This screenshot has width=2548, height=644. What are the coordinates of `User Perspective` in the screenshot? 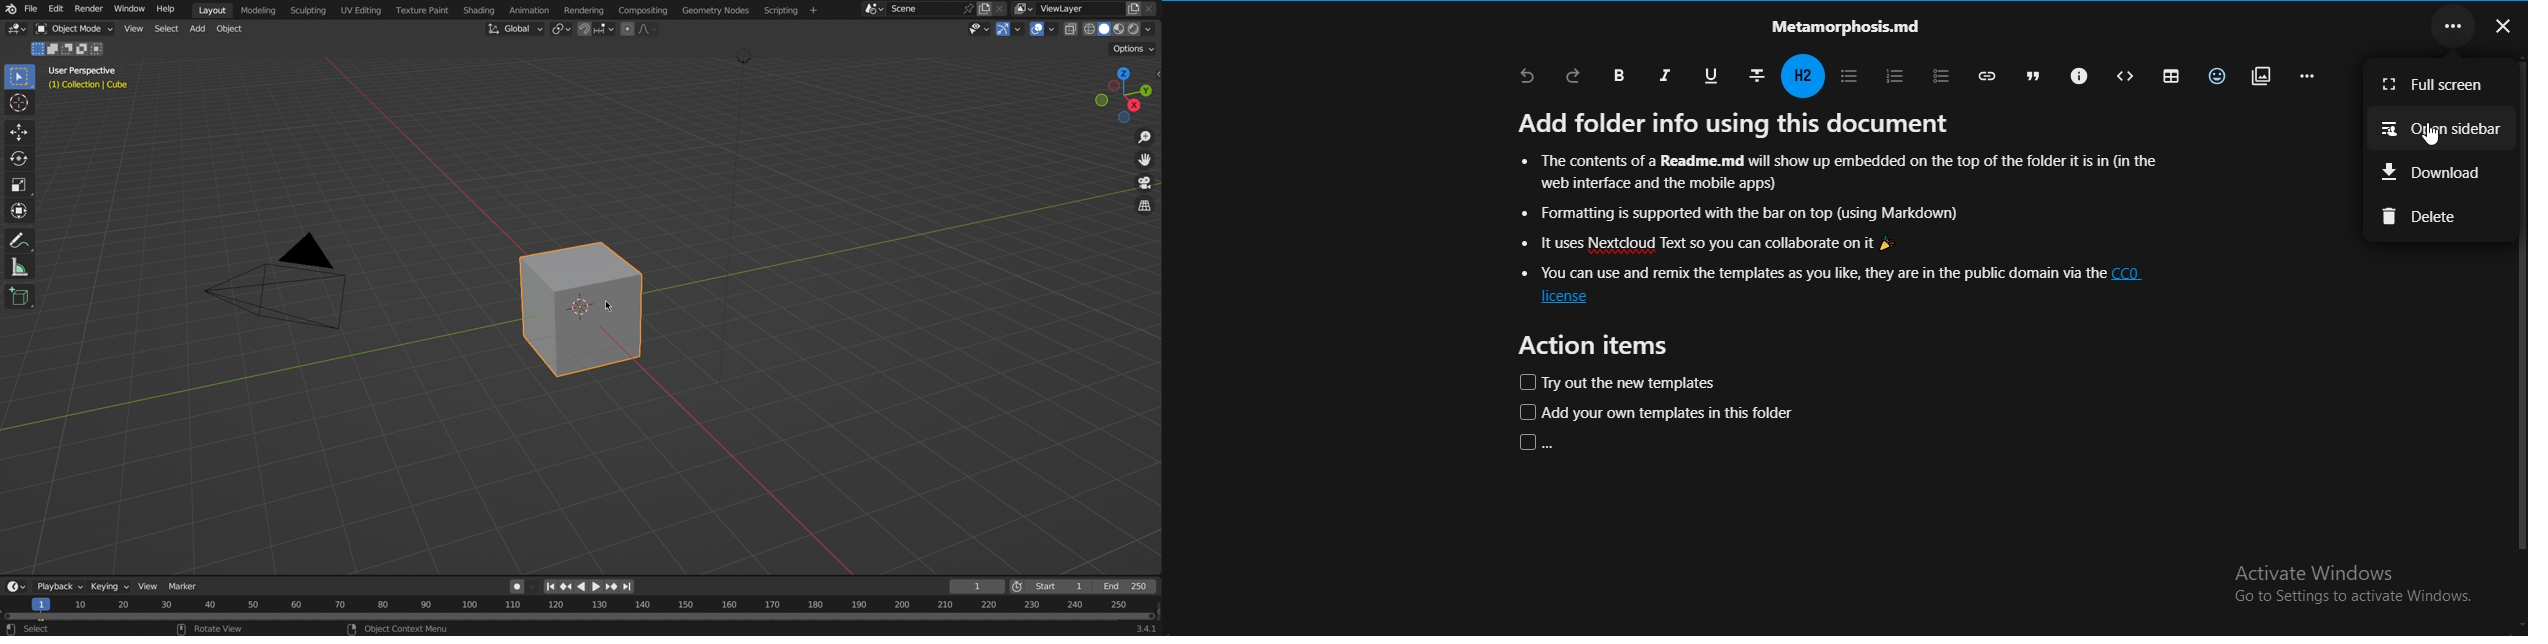 It's located at (83, 71).